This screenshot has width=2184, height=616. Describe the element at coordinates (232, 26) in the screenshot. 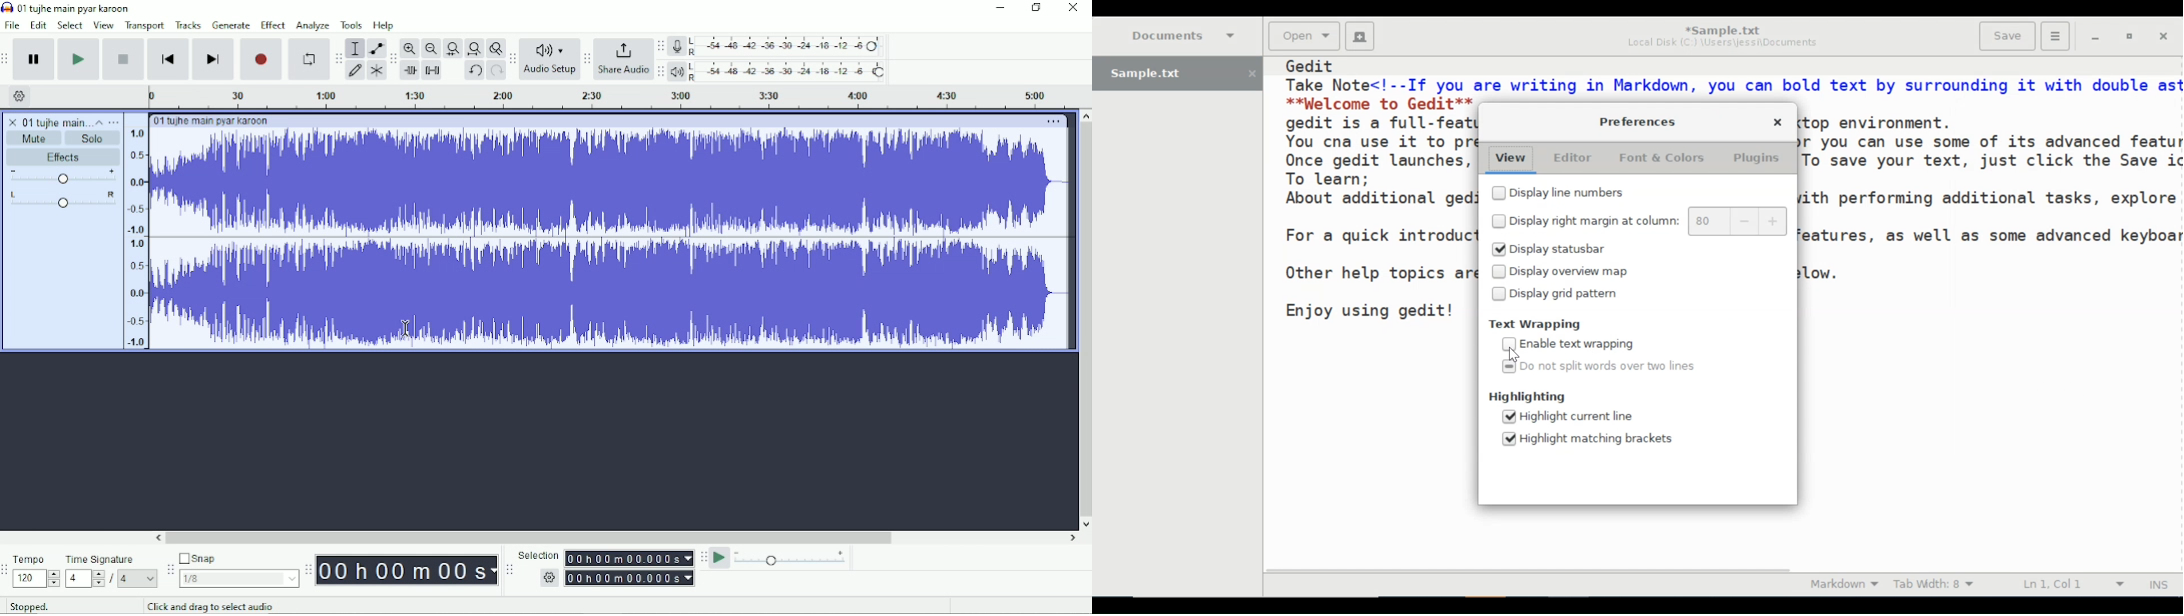

I see `Generate` at that location.